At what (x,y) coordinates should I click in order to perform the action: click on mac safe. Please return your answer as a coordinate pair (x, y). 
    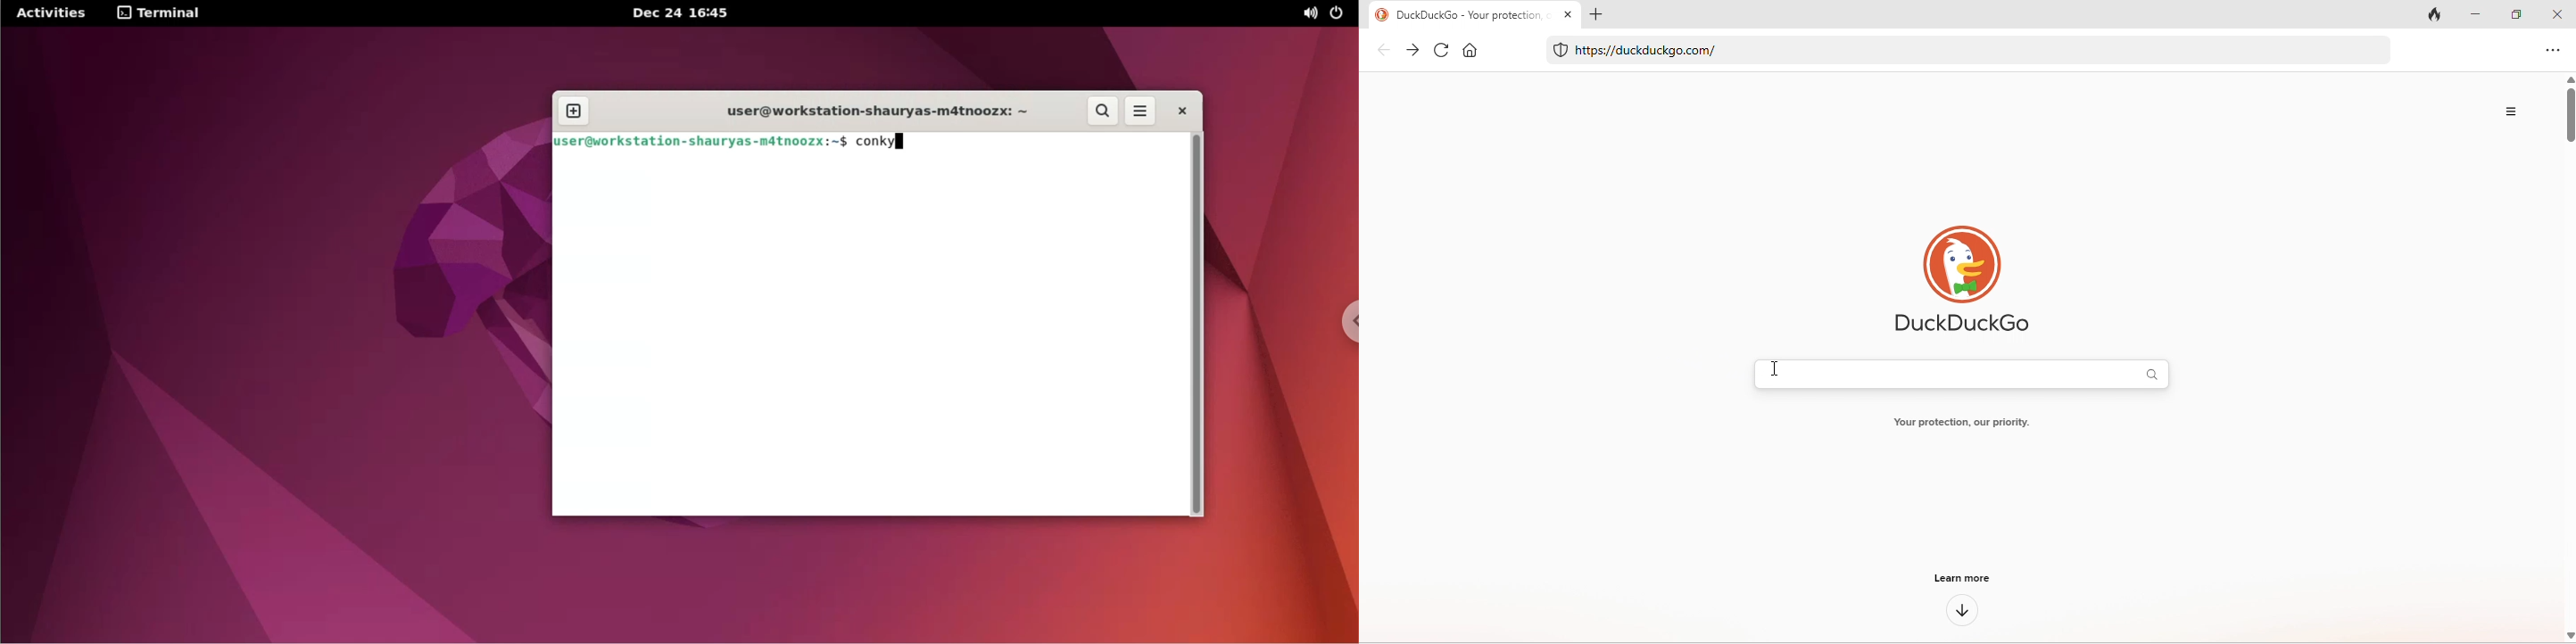
    Looking at the image, I should click on (1561, 49).